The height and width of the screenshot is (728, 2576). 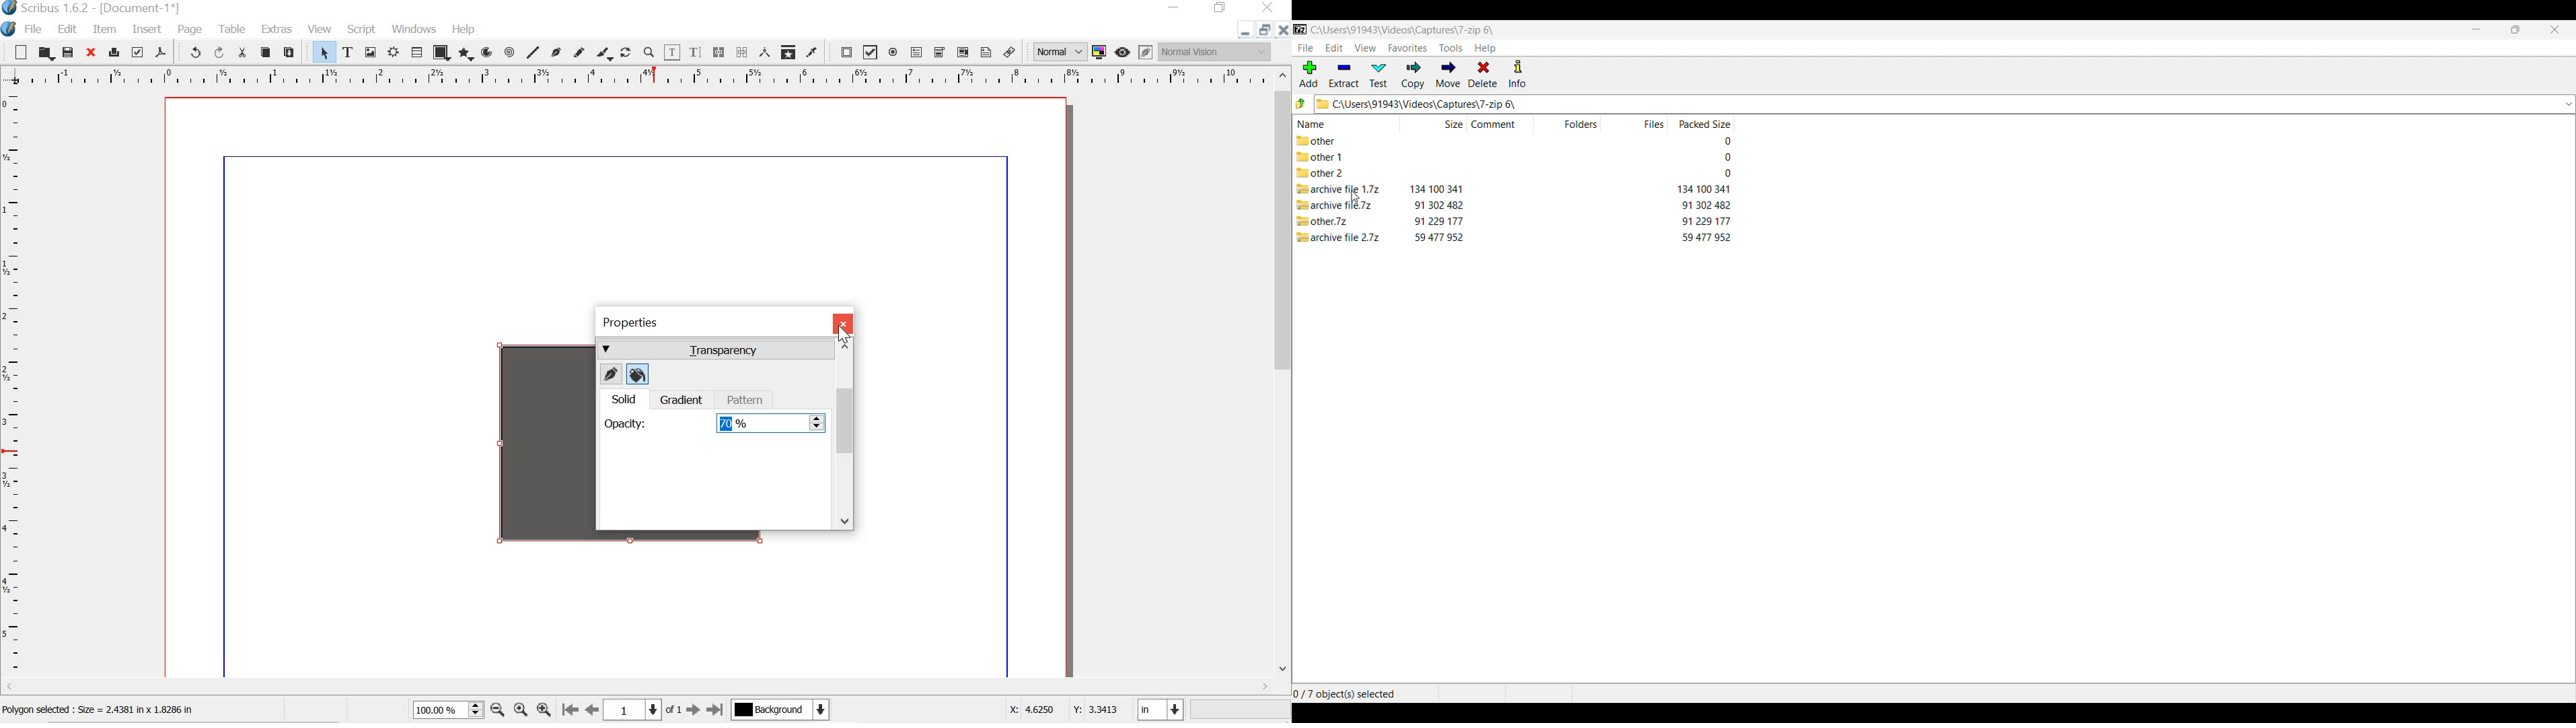 I want to click on file, so click(x=37, y=29).